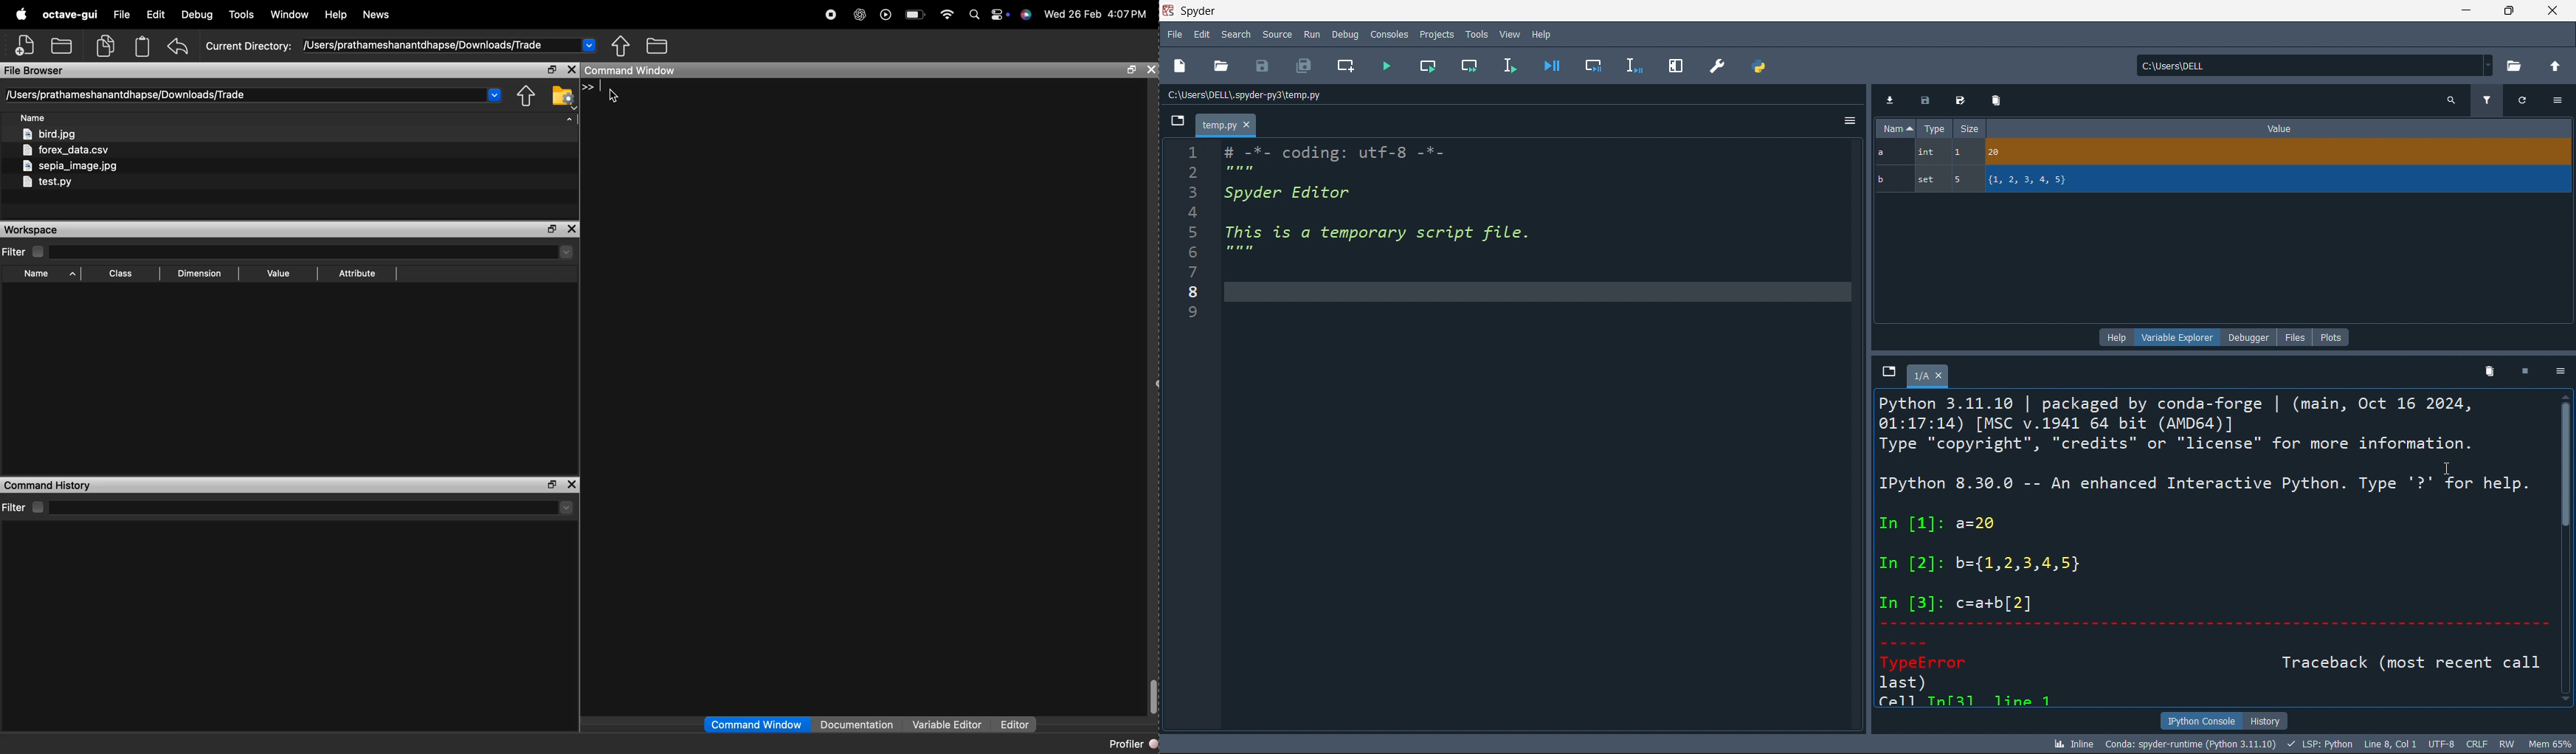  Describe the element at coordinates (2177, 336) in the screenshot. I see `variable explorer (selected))` at that location.